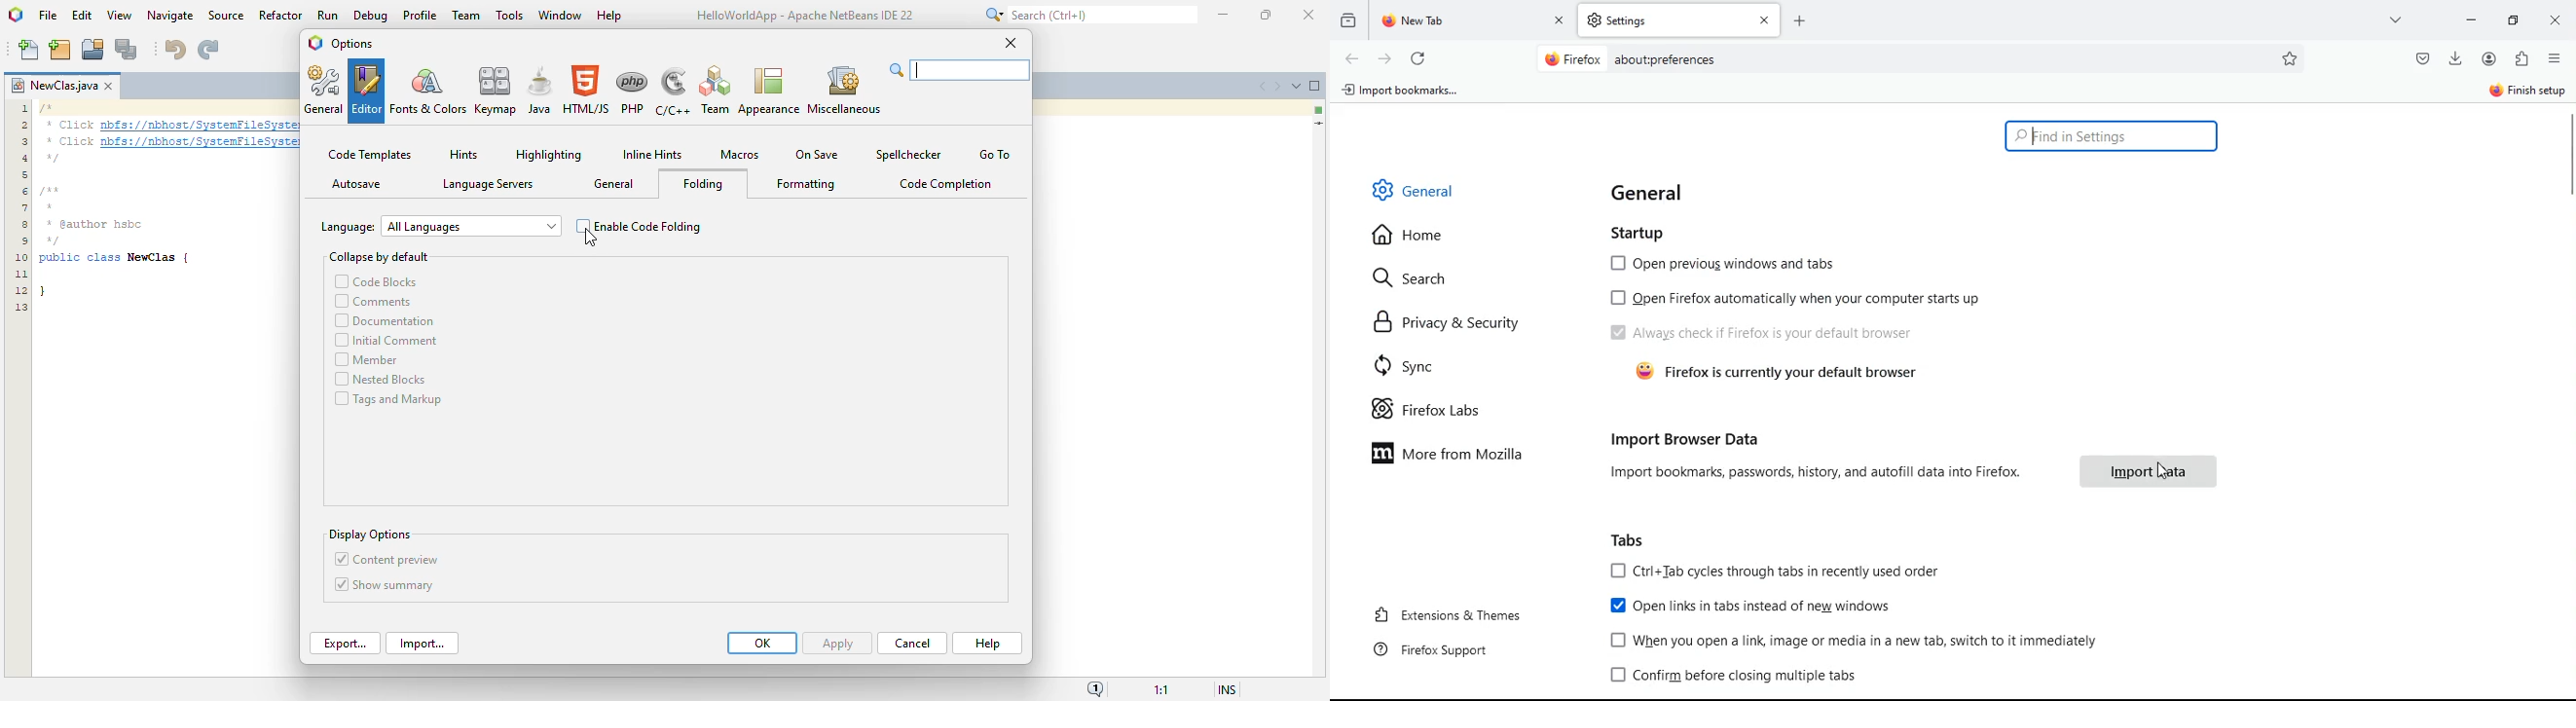  What do you see at coordinates (2519, 59) in the screenshot?
I see `extentions` at bounding box center [2519, 59].